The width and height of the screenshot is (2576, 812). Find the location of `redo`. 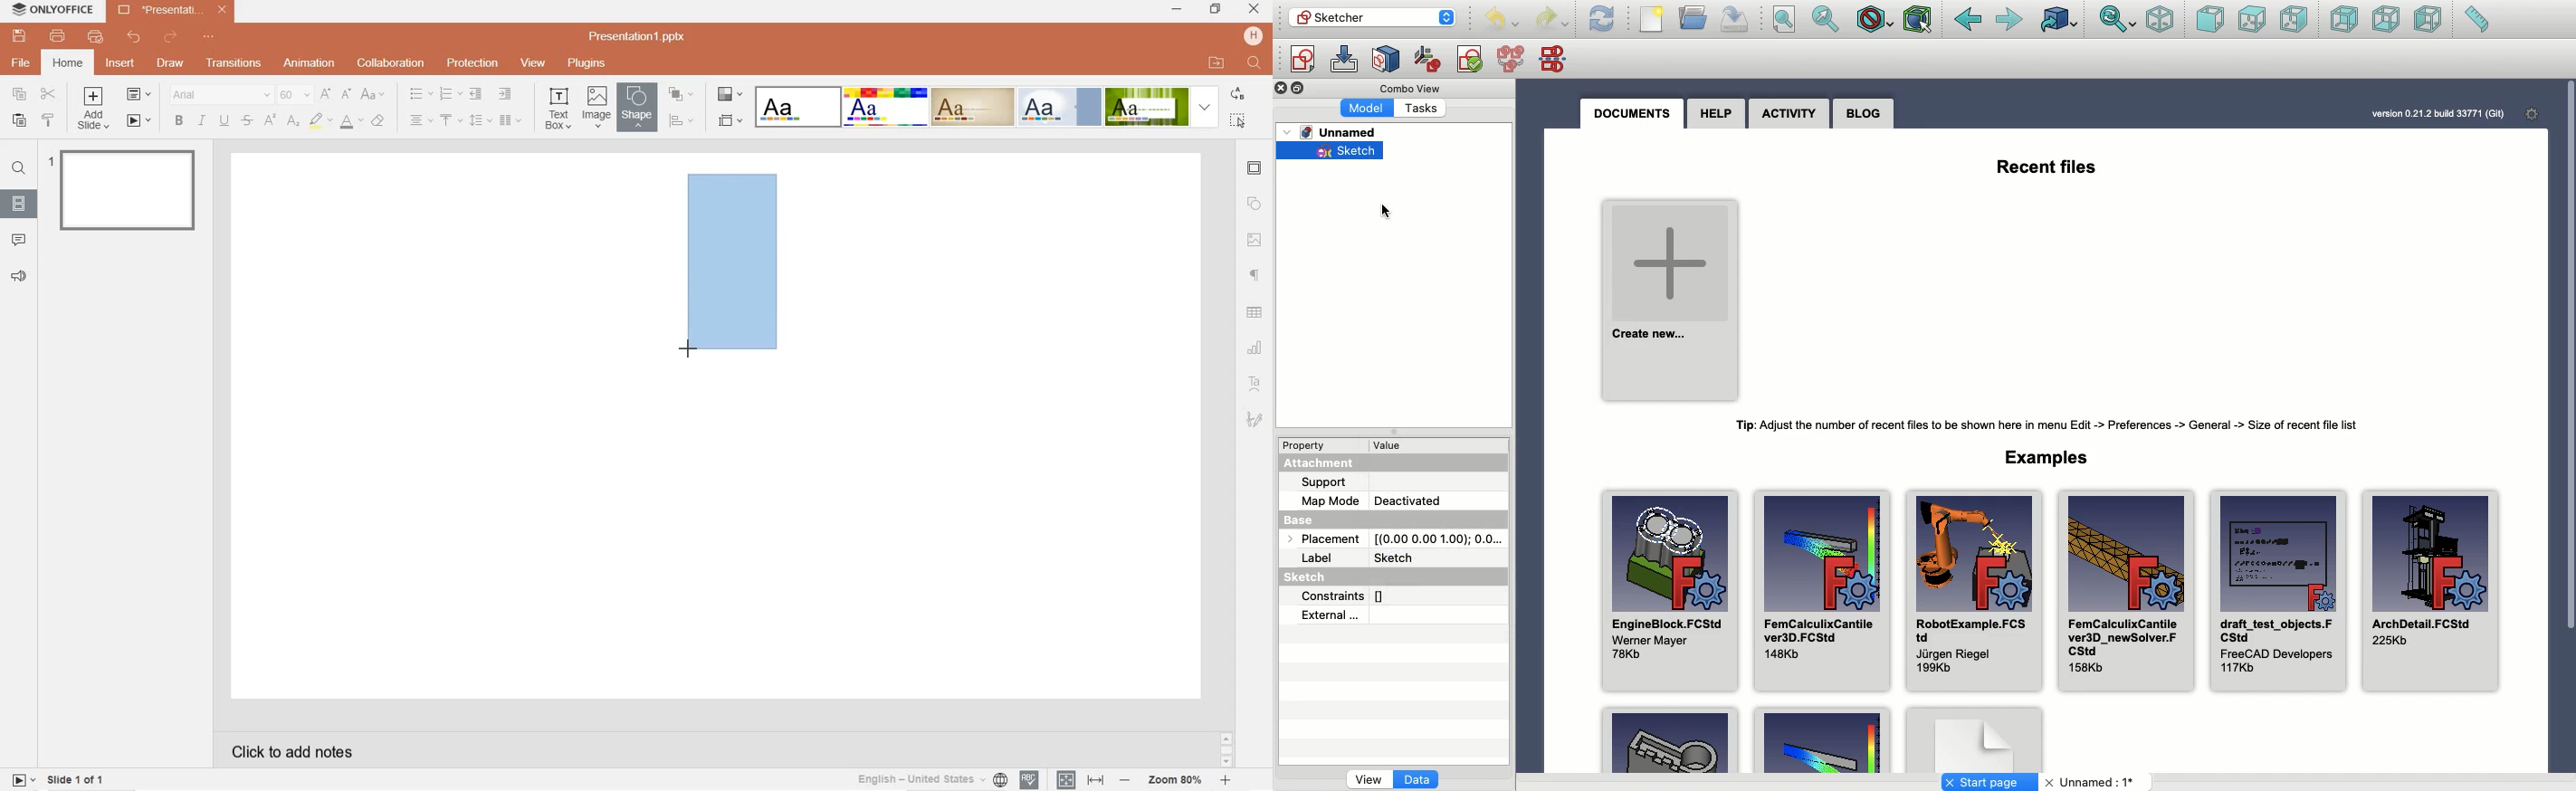

redo is located at coordinates (171, 39).